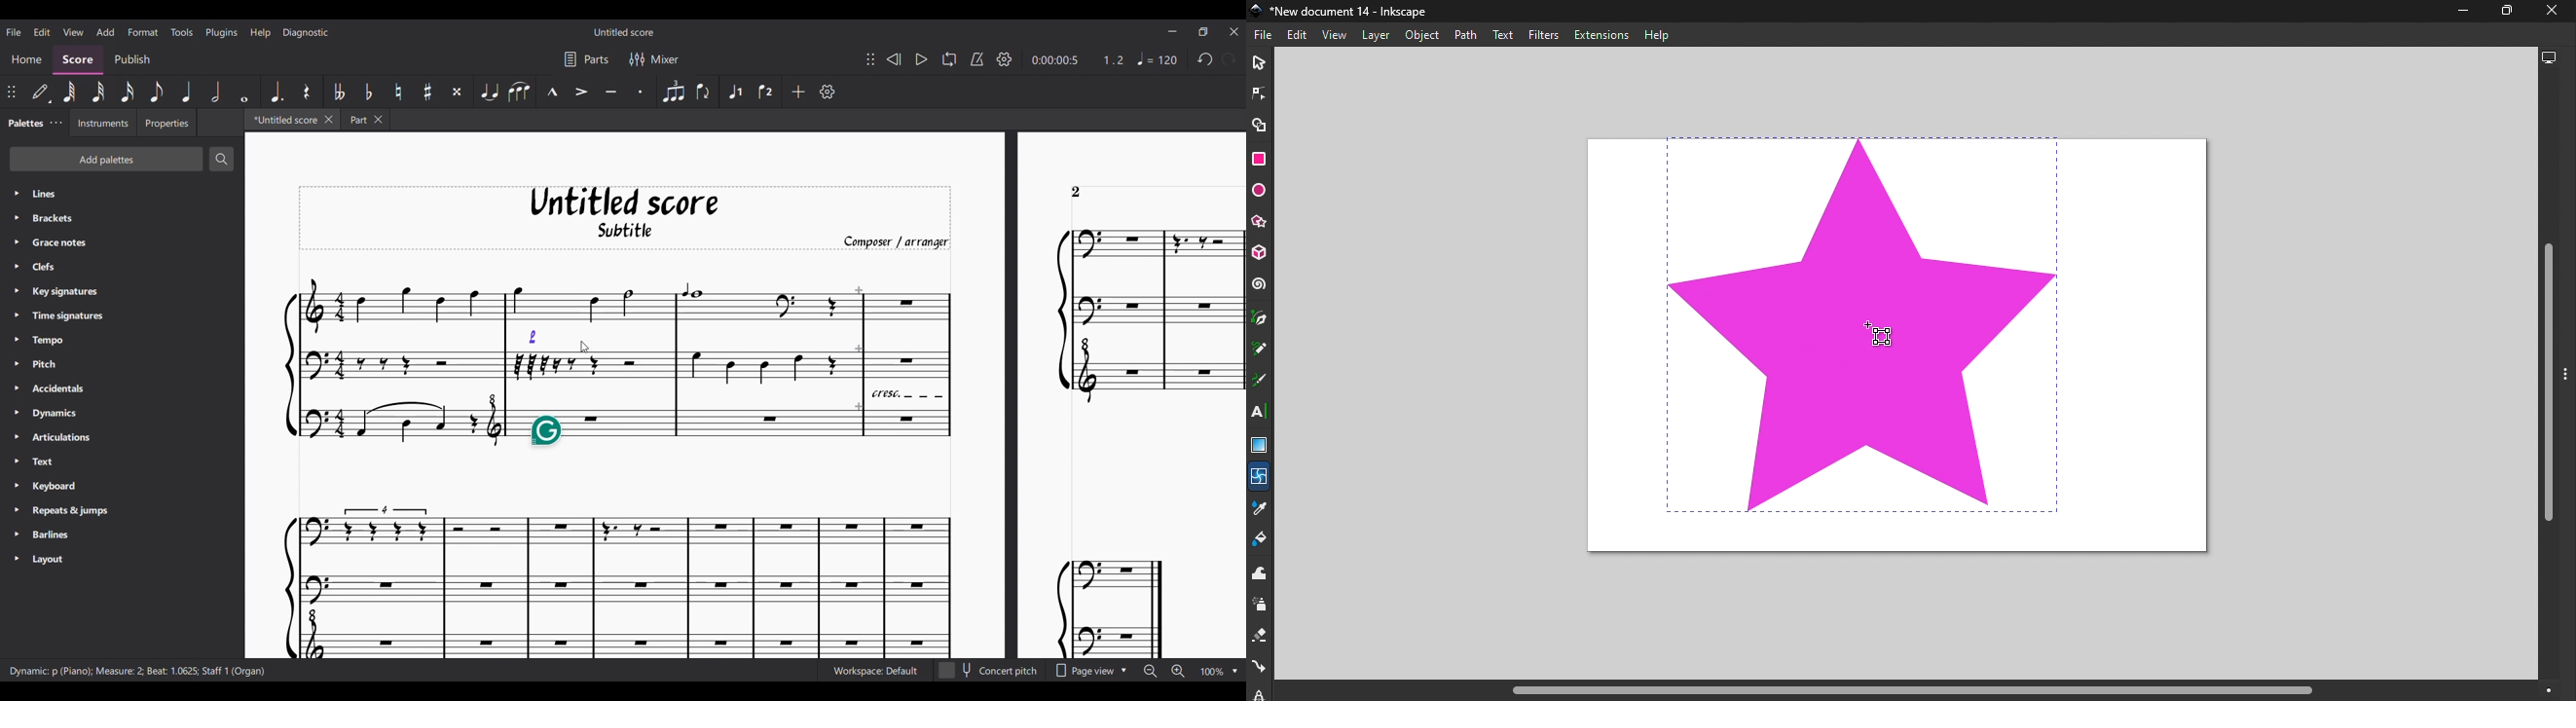 This screenshot has width=2576, height=728. I want to click on Extensions, so click(1601, 35).